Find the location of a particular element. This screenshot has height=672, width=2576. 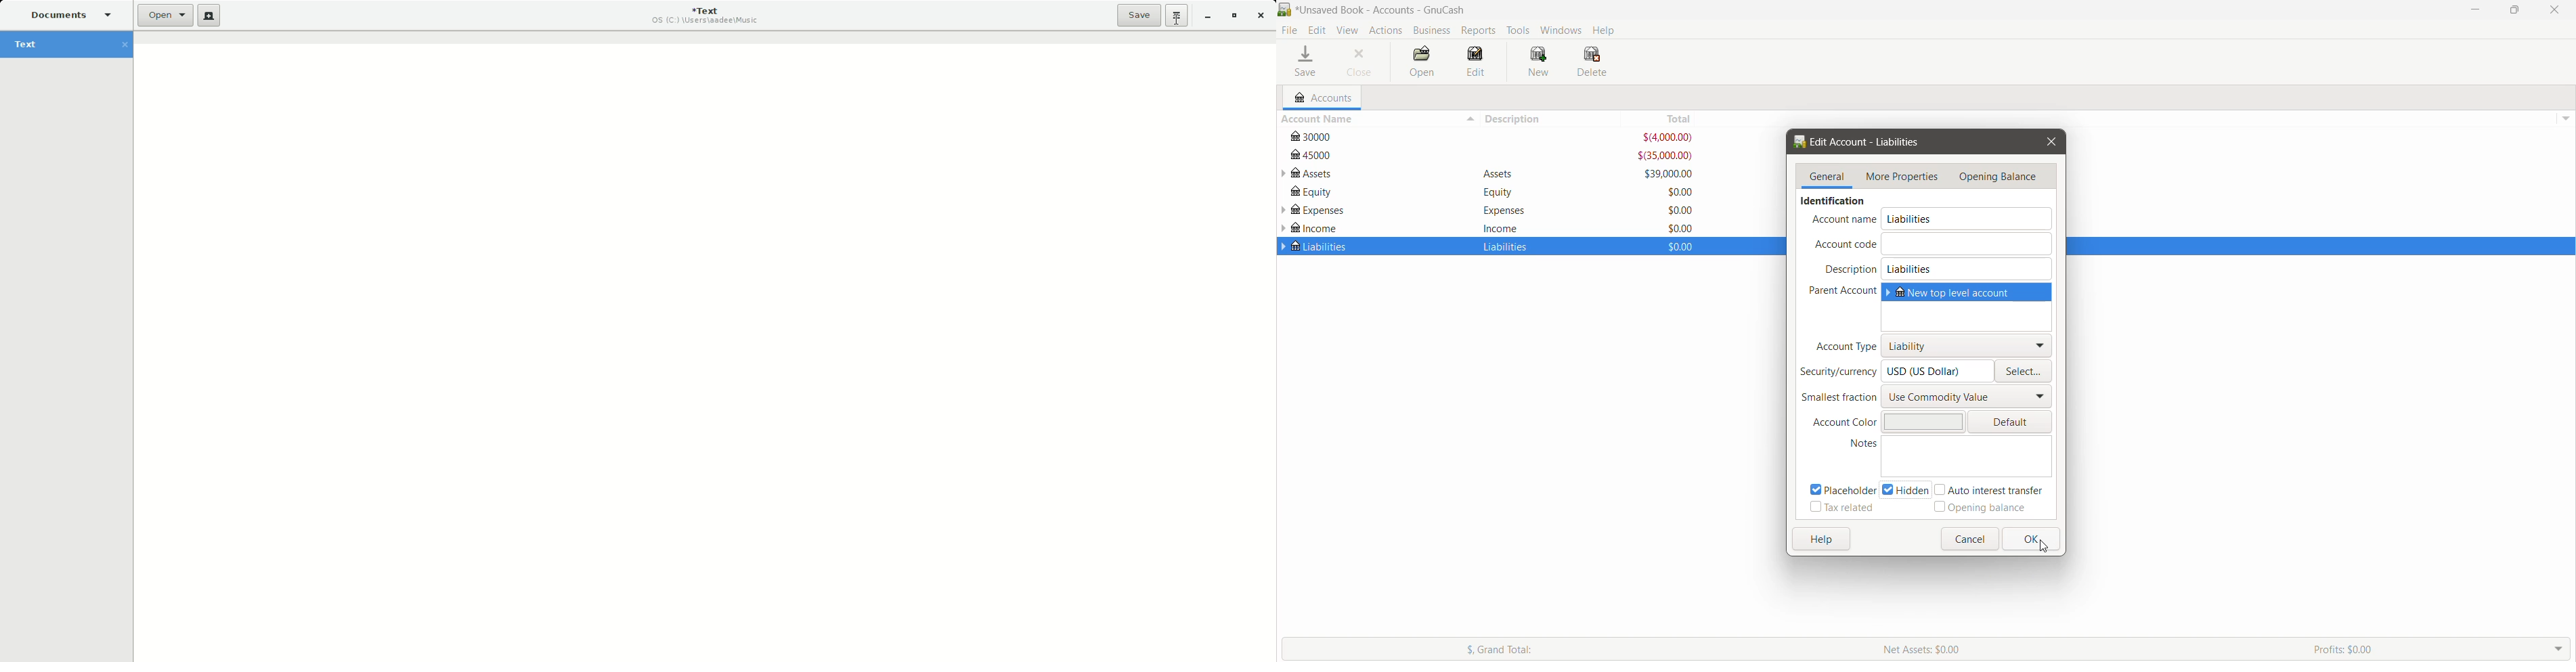

Account code is located at coordinates (1843, 244).